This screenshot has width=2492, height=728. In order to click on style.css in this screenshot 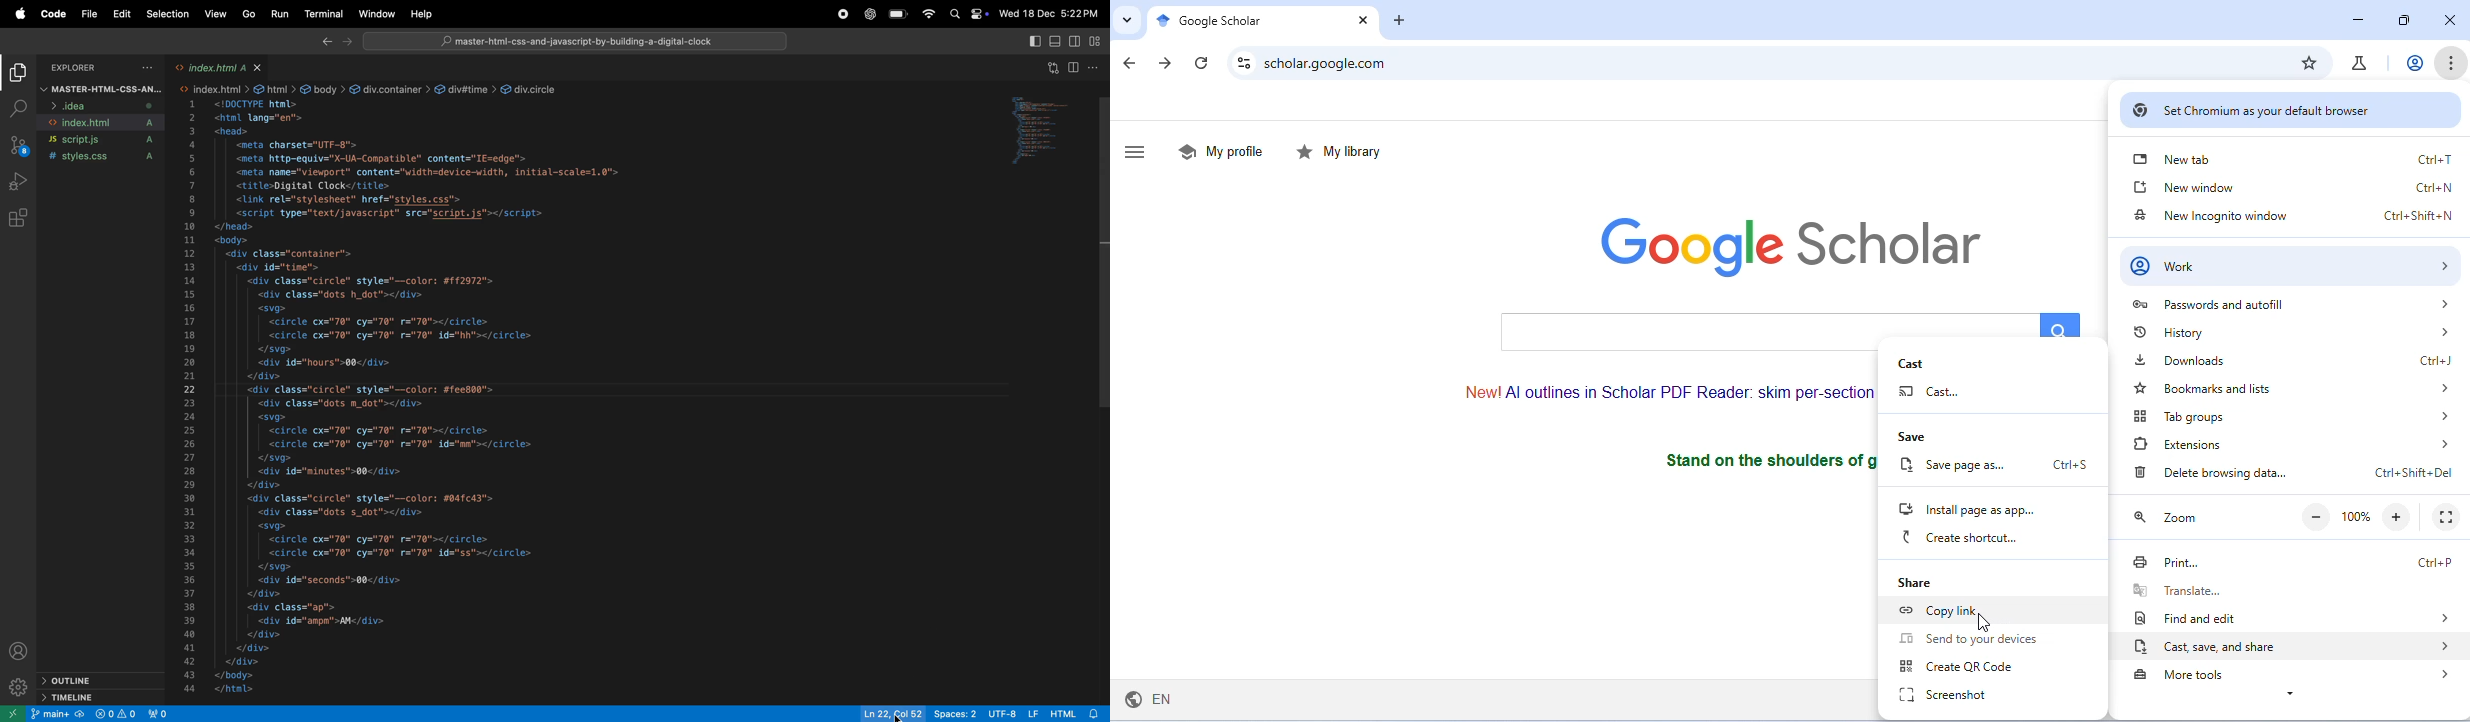, I will do `click(104, 158)`.